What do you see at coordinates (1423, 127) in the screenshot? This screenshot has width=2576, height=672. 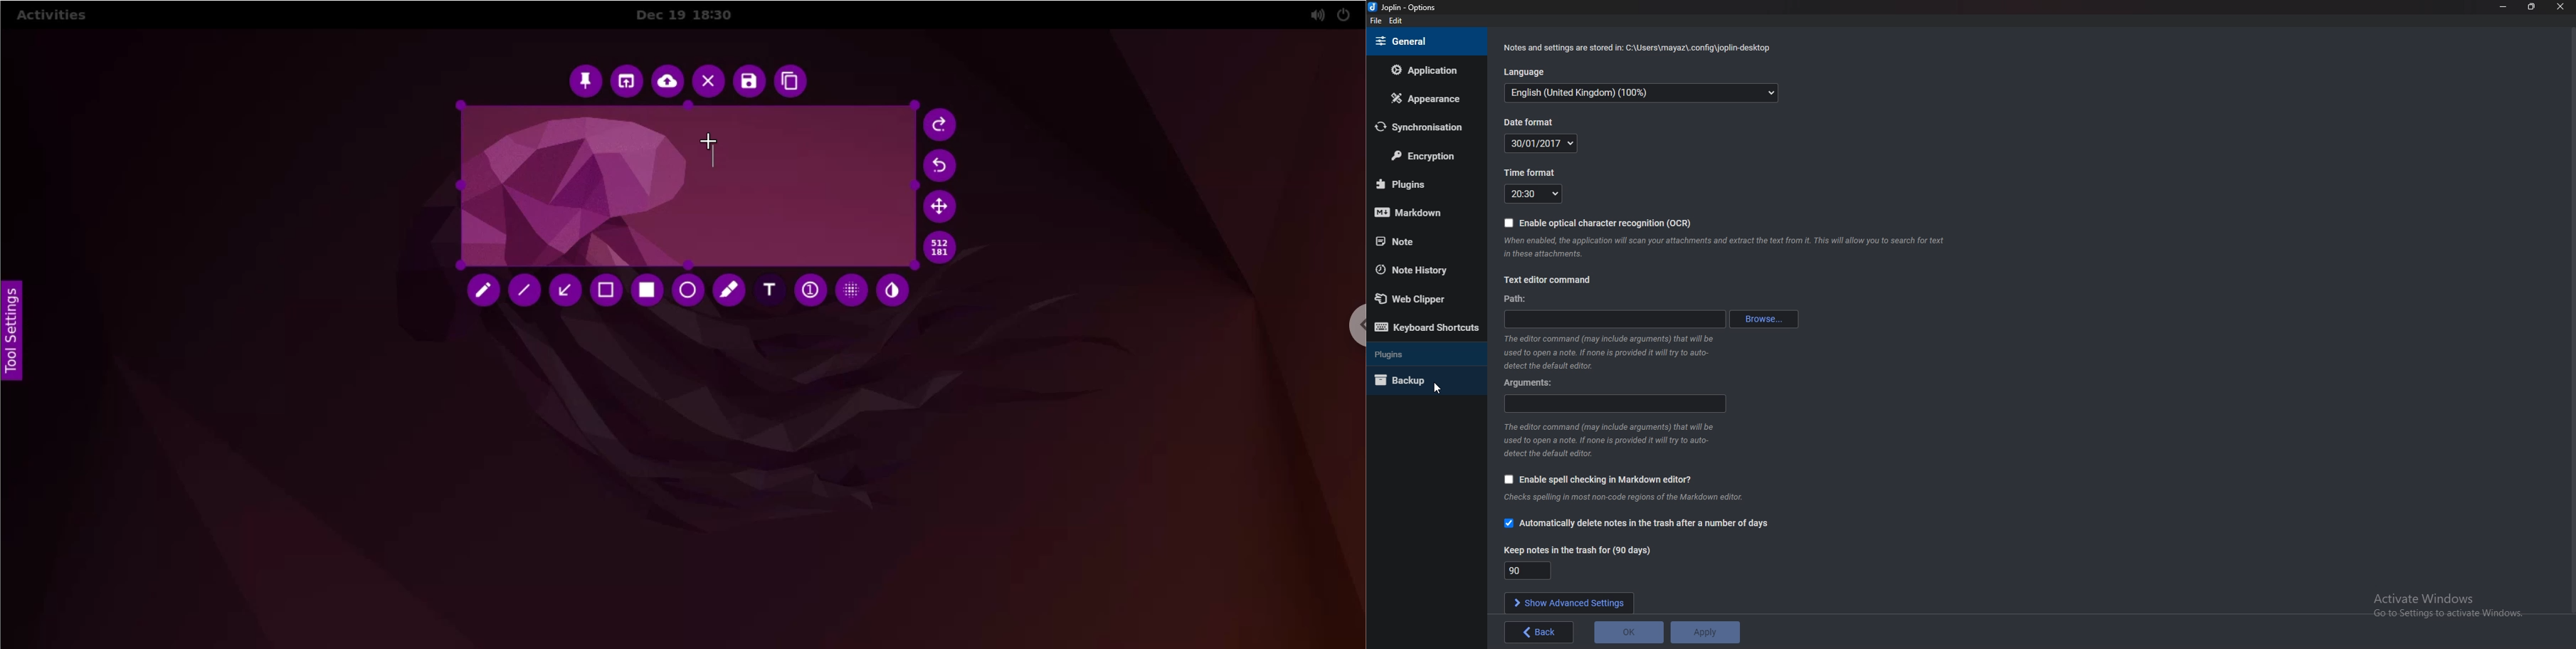 I see `Synchronization` at bounding box center [1423, 127].